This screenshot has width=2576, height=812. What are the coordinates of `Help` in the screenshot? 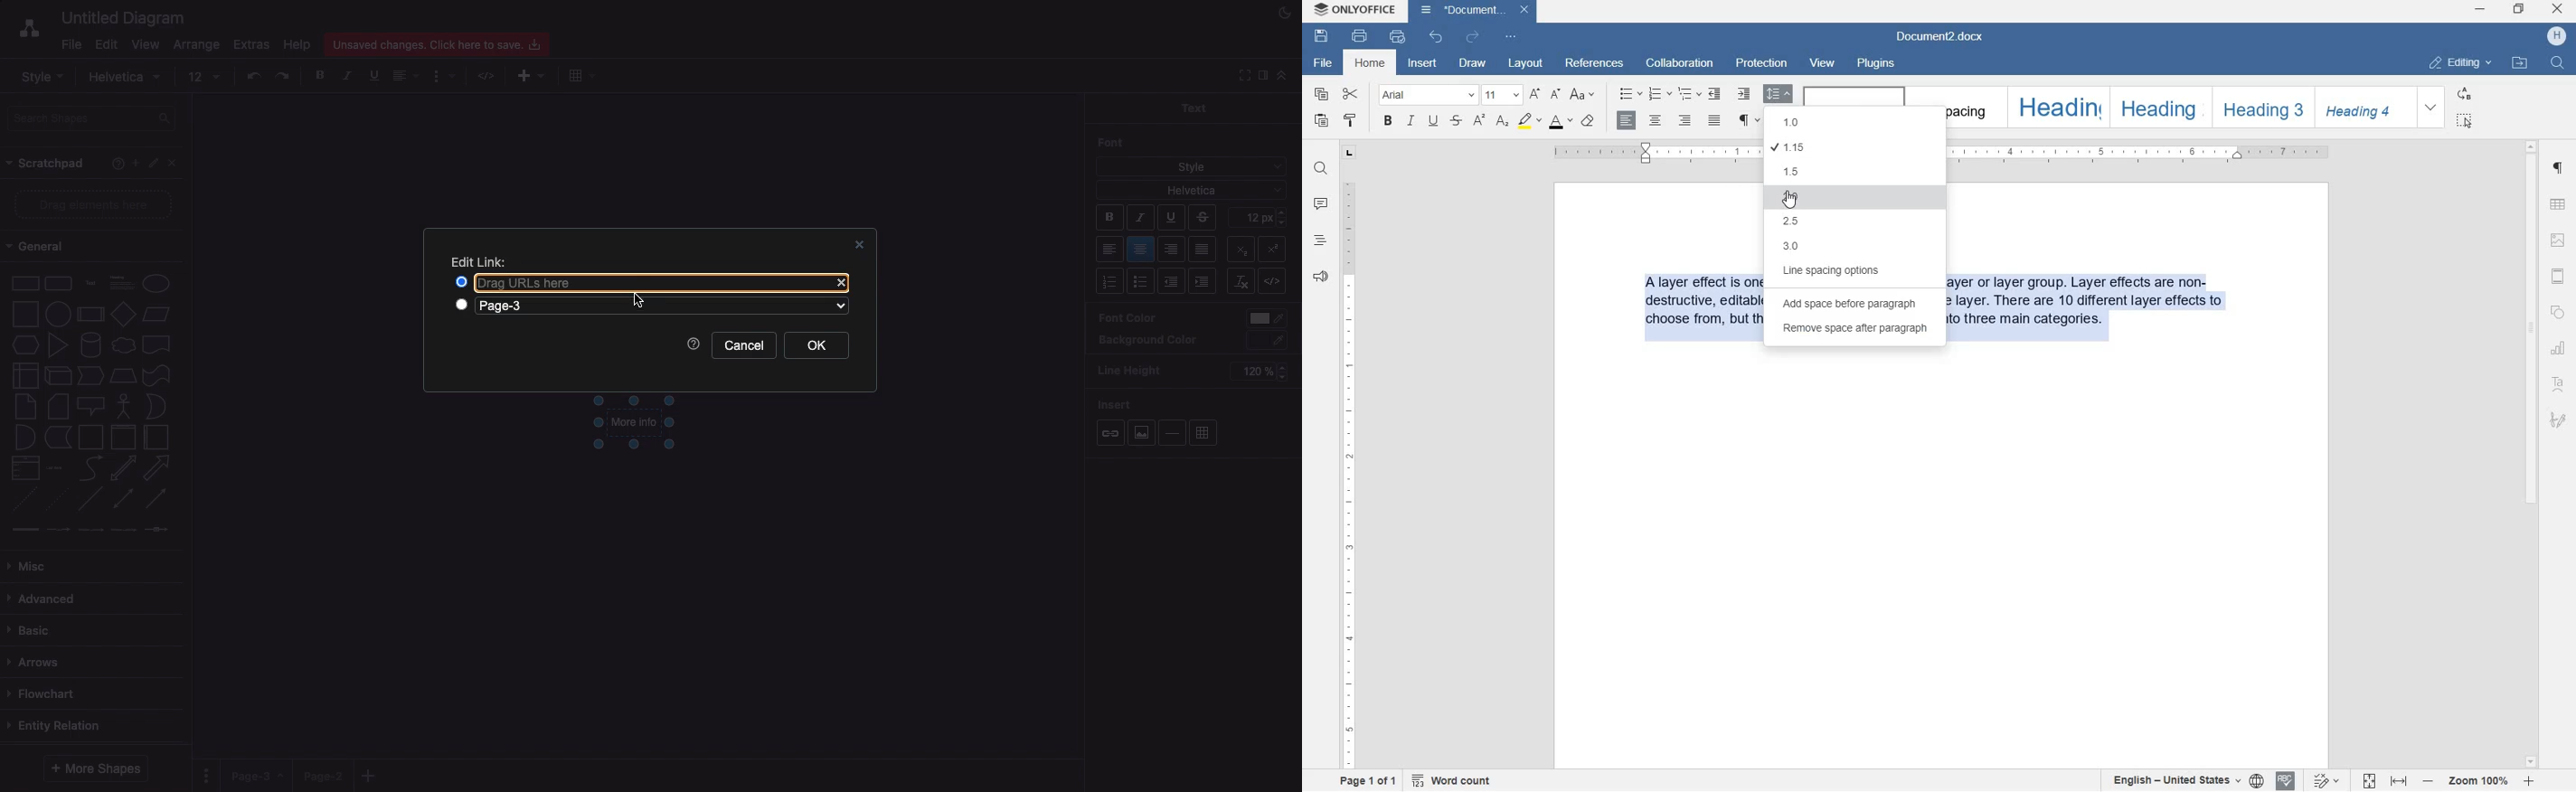 It's located at (114, 165).